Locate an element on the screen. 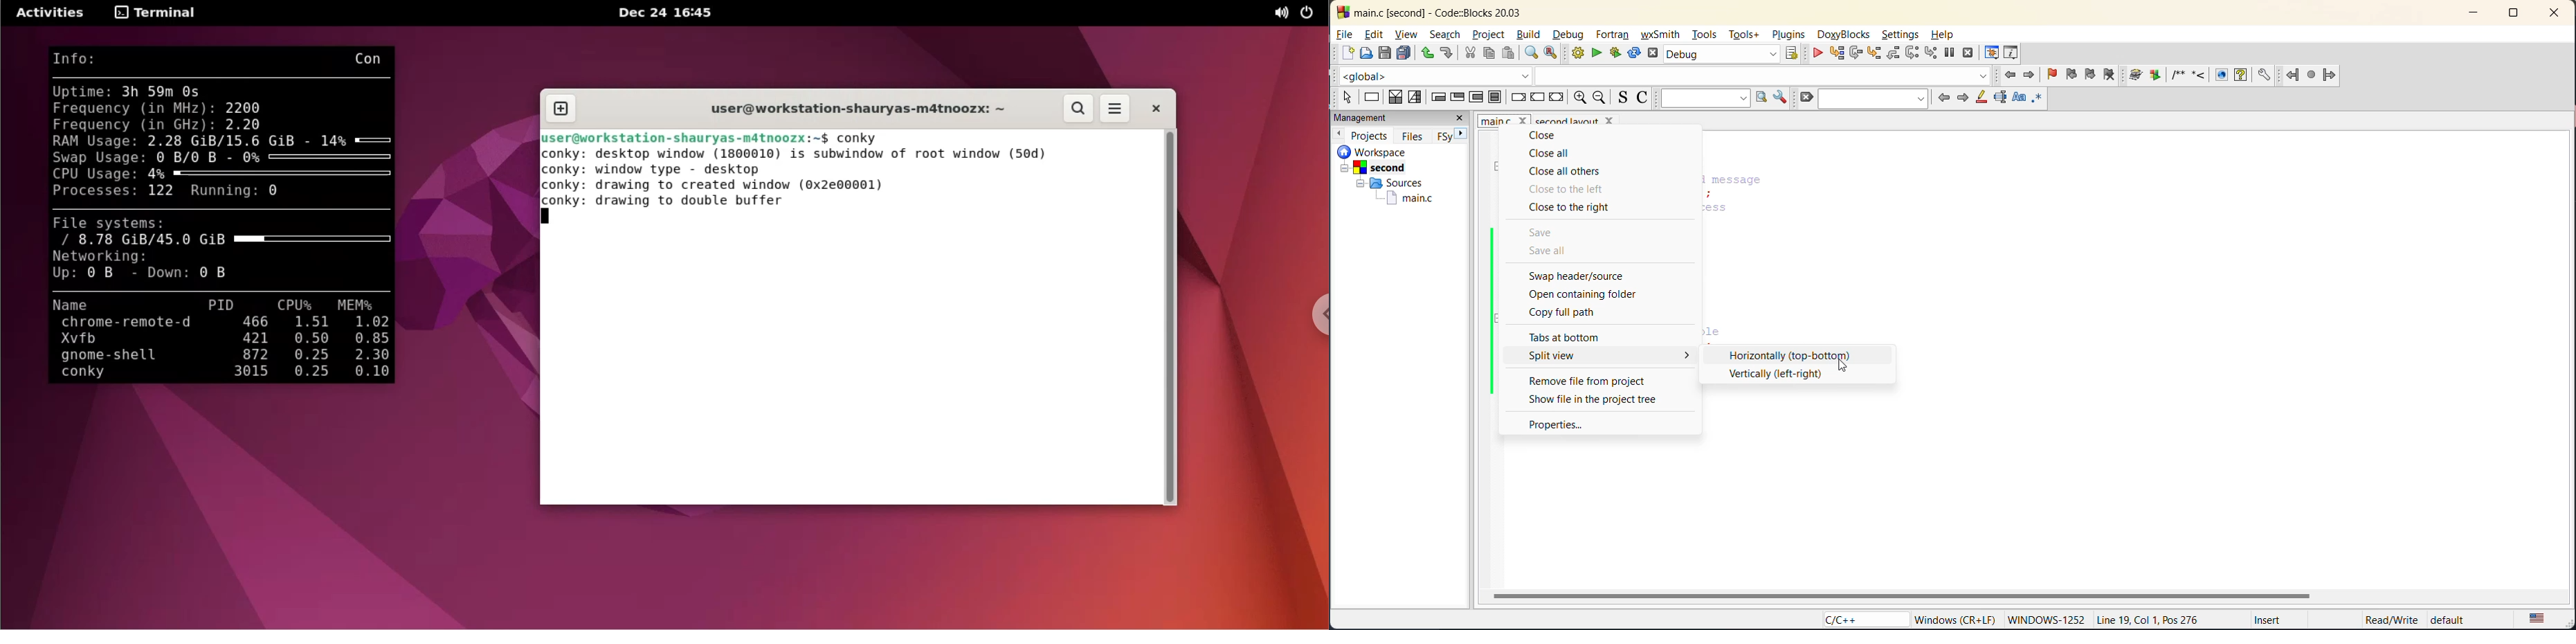 The image size is (2576, 644). Previous is located at coordinates (1341, 133).